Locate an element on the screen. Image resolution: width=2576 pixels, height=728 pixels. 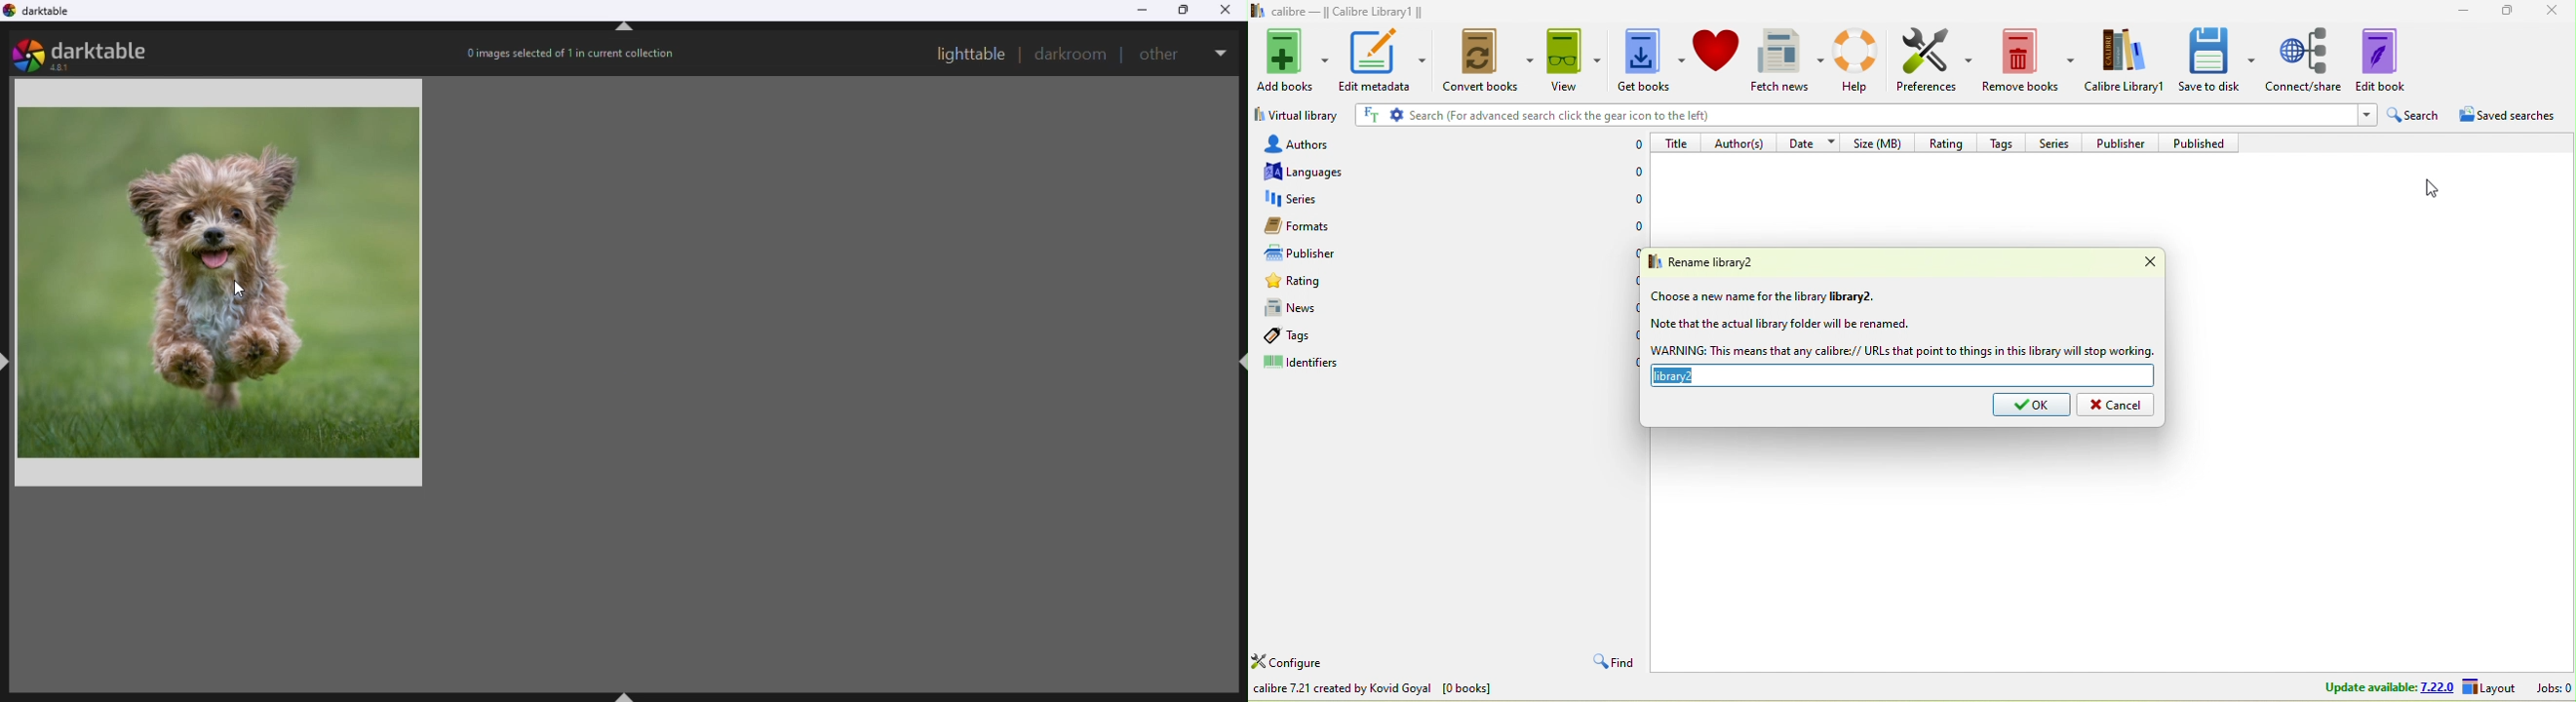
warning: this means that any calibre/ urls that point to things in this library will stop working. is located at coordinates (1902, 351).